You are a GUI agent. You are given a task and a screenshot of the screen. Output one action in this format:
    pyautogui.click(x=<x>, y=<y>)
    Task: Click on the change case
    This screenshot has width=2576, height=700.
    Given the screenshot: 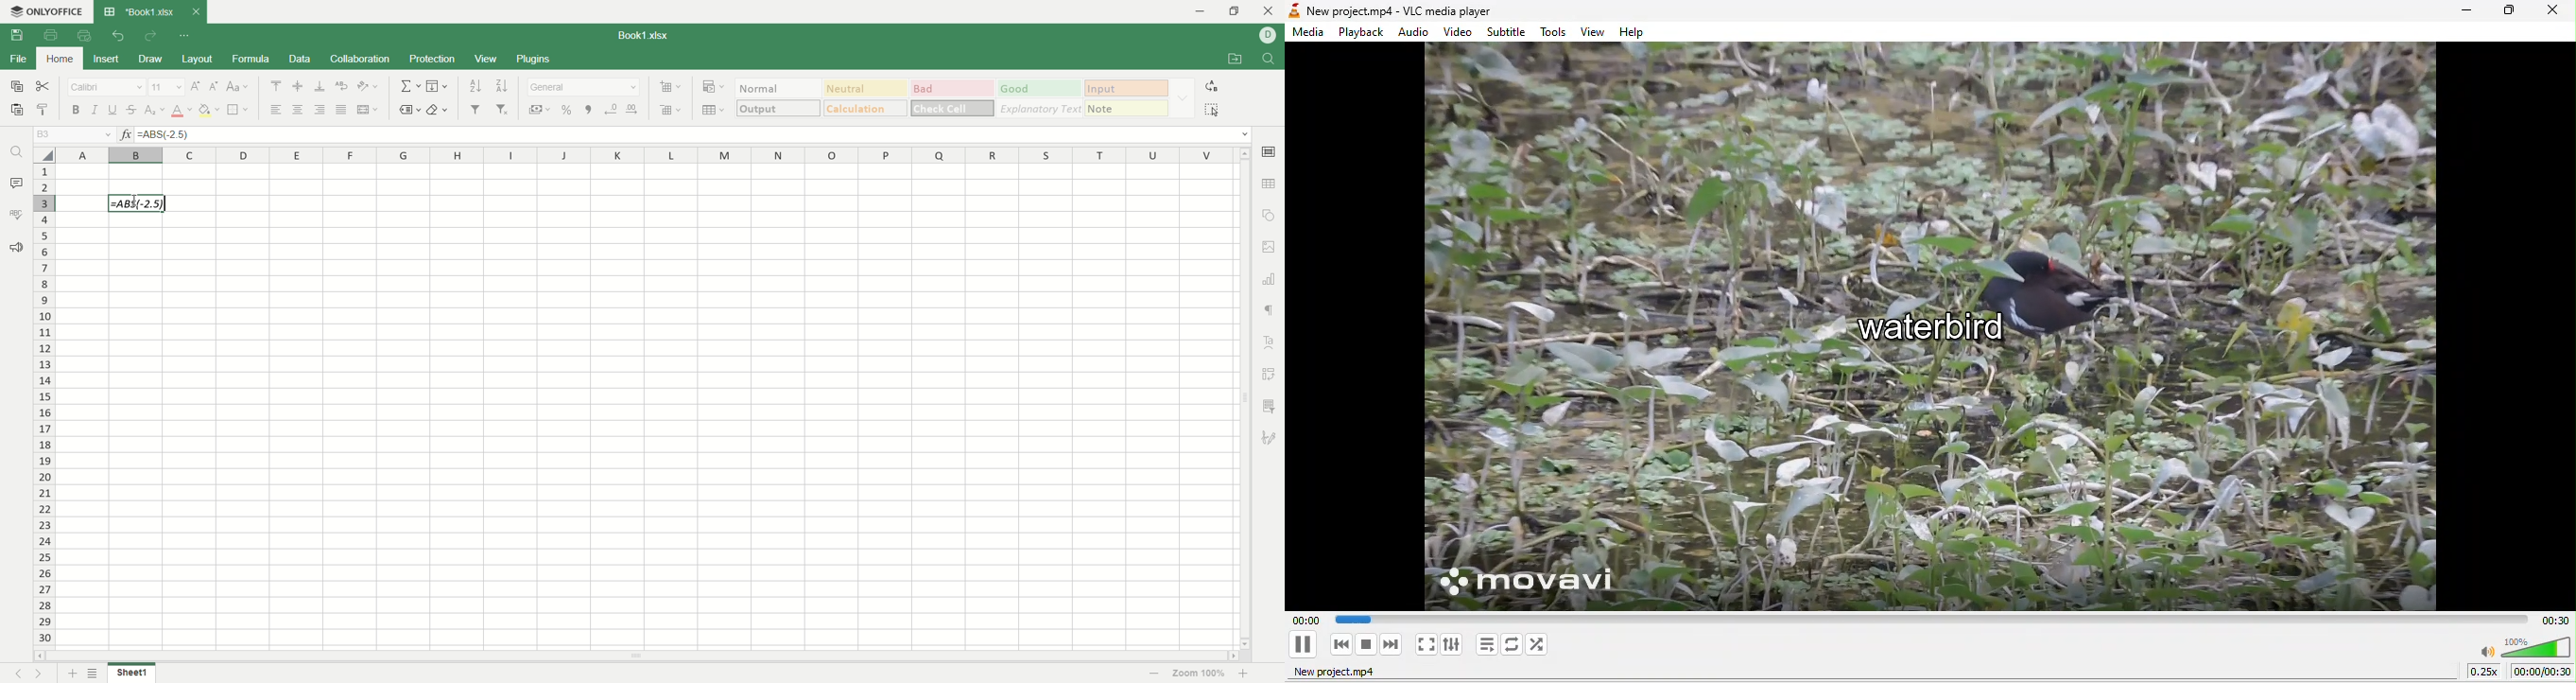 What is the action you would take?
    pyautogui.click(x=239, y=86)
    